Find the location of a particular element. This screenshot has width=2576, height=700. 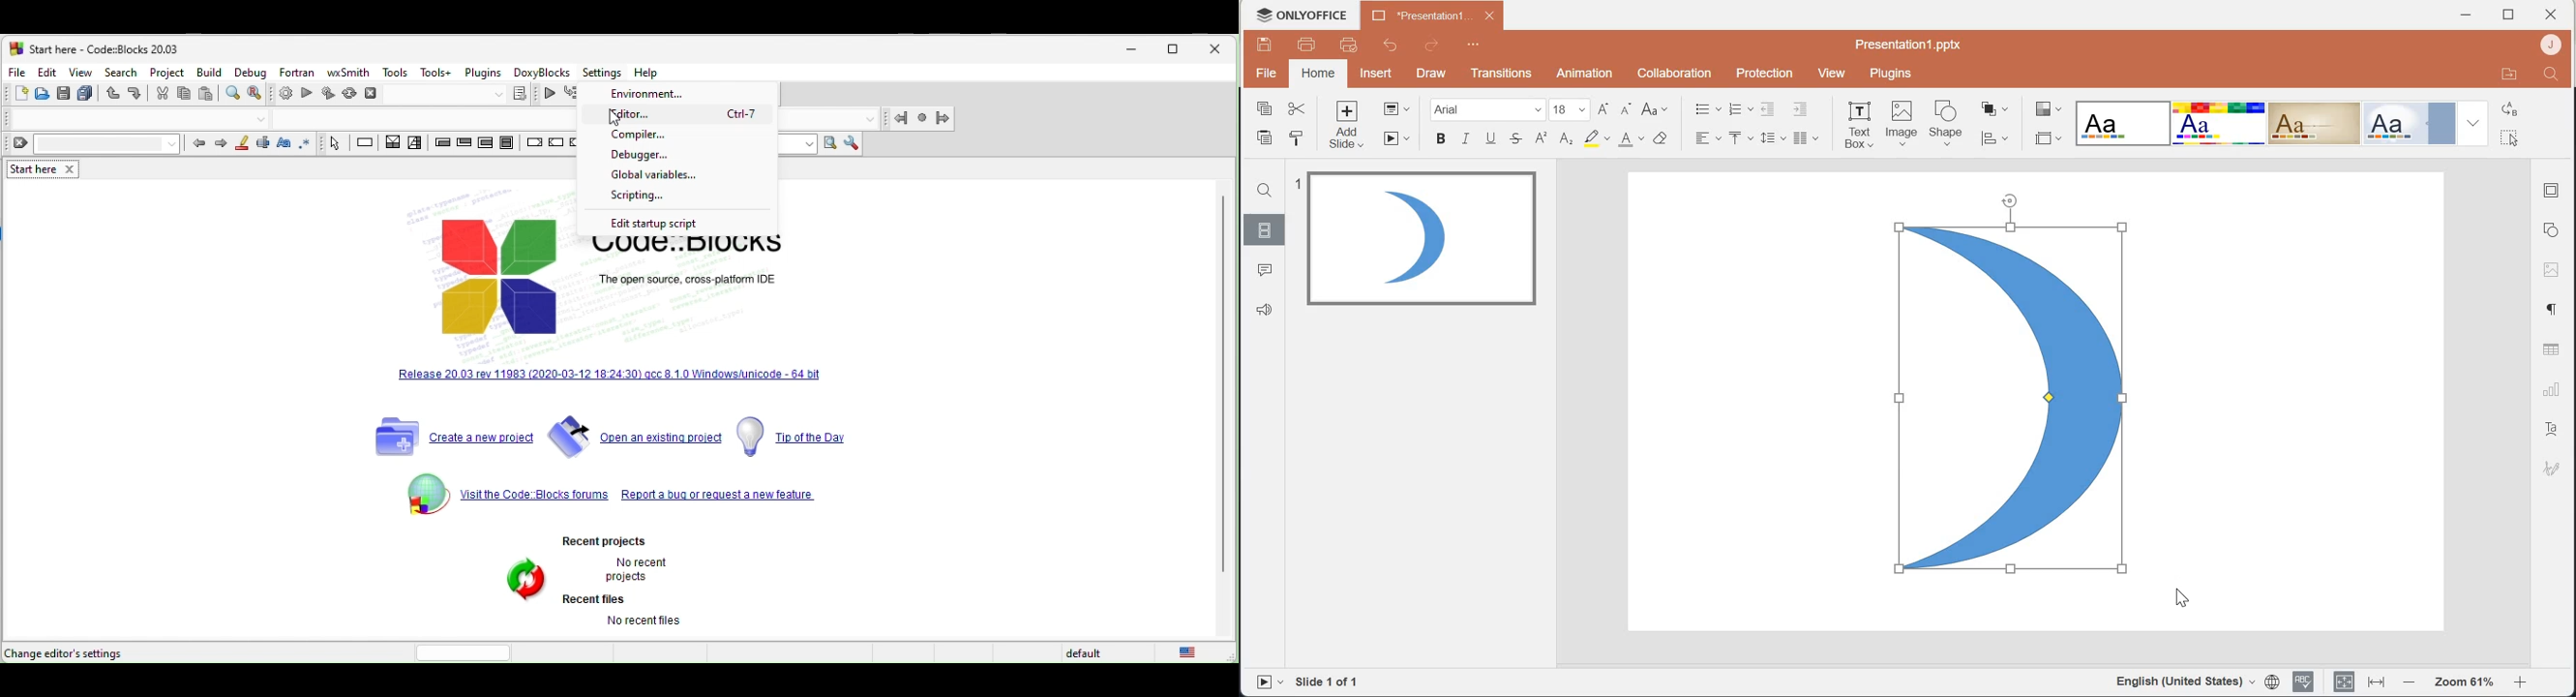

use regex is located at coordinates (312, 143).